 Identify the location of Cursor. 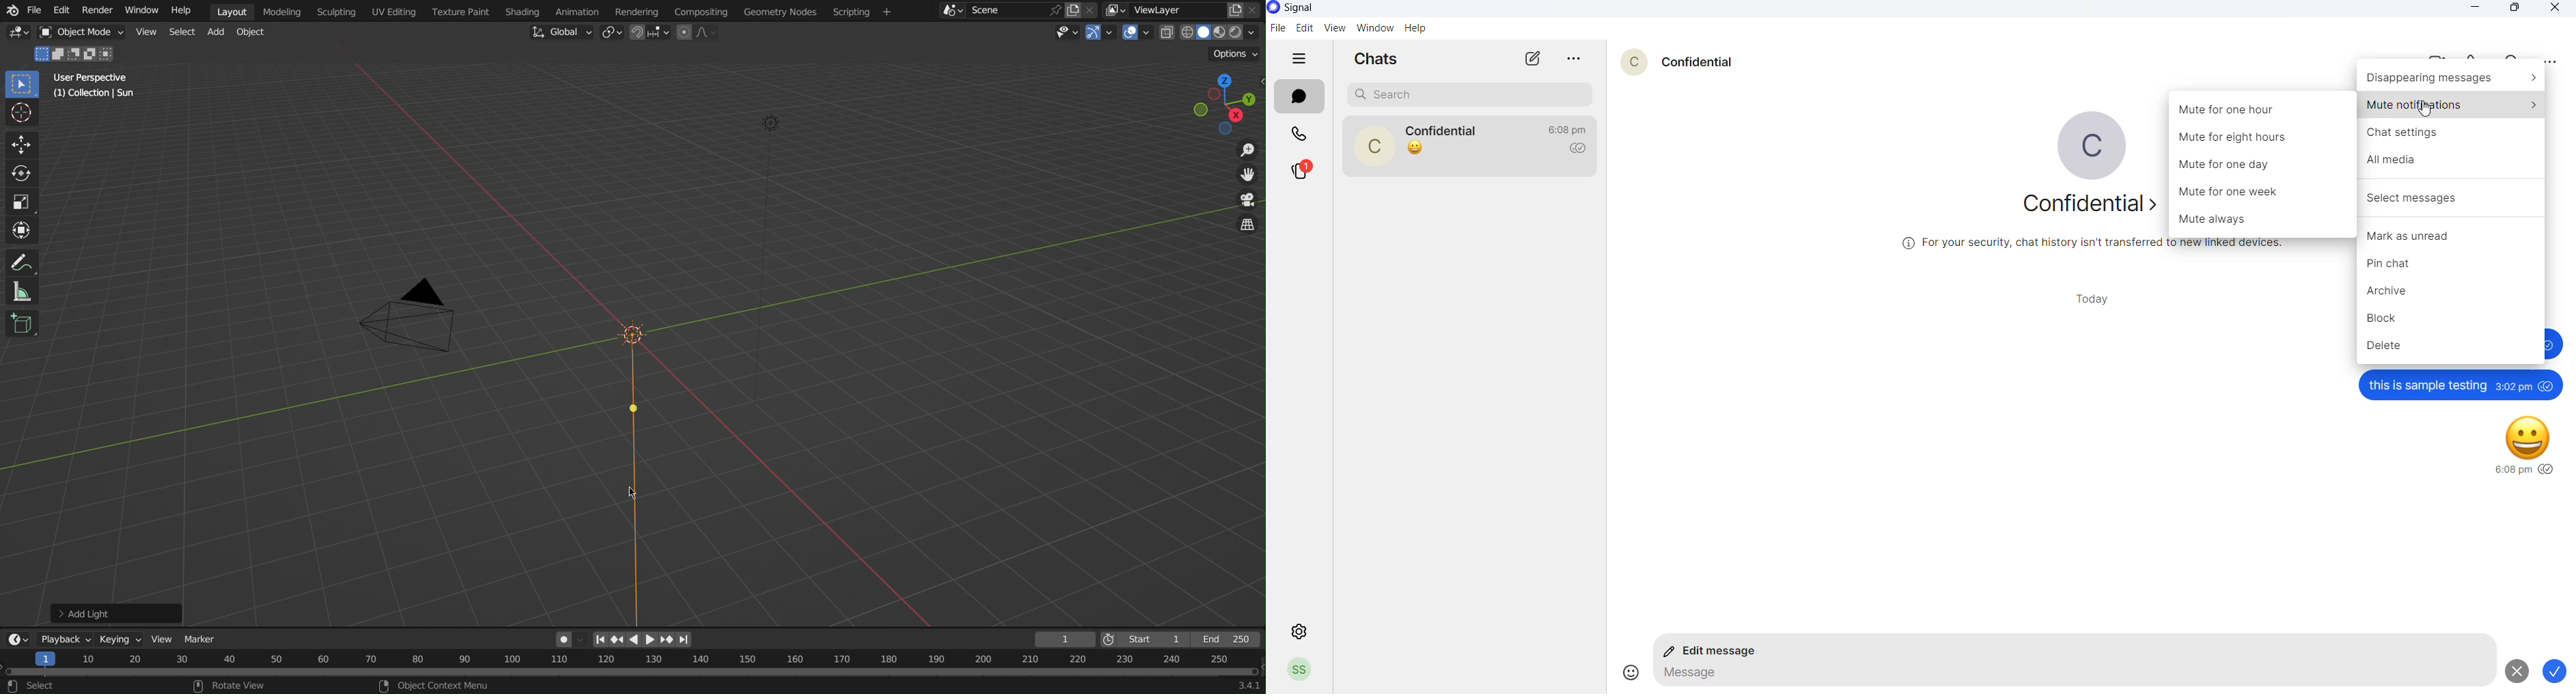
(23, 114).